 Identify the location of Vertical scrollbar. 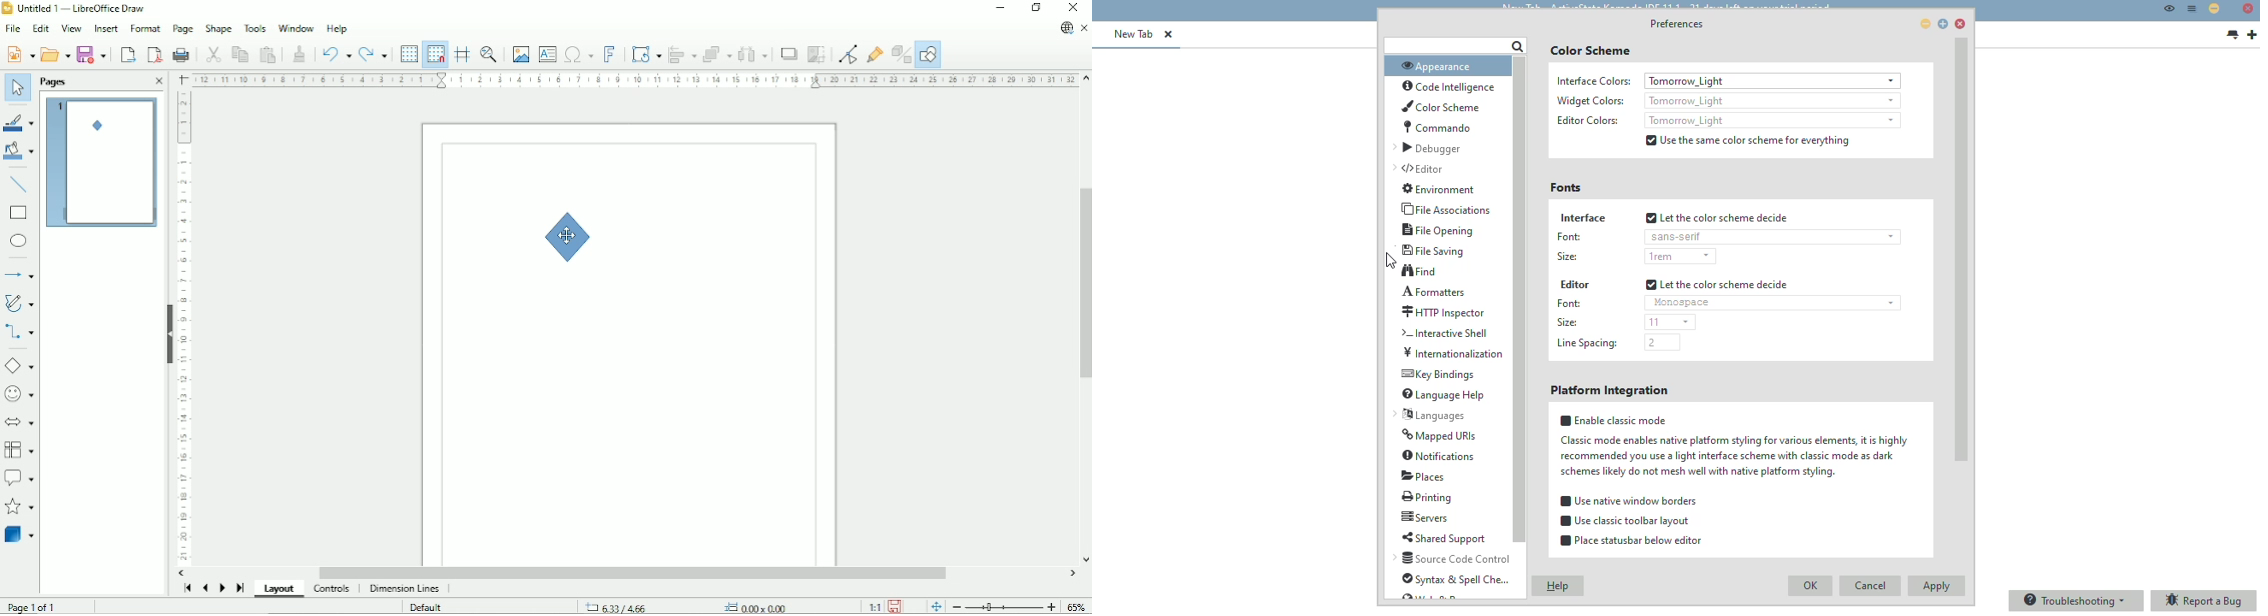
(1083, 284).